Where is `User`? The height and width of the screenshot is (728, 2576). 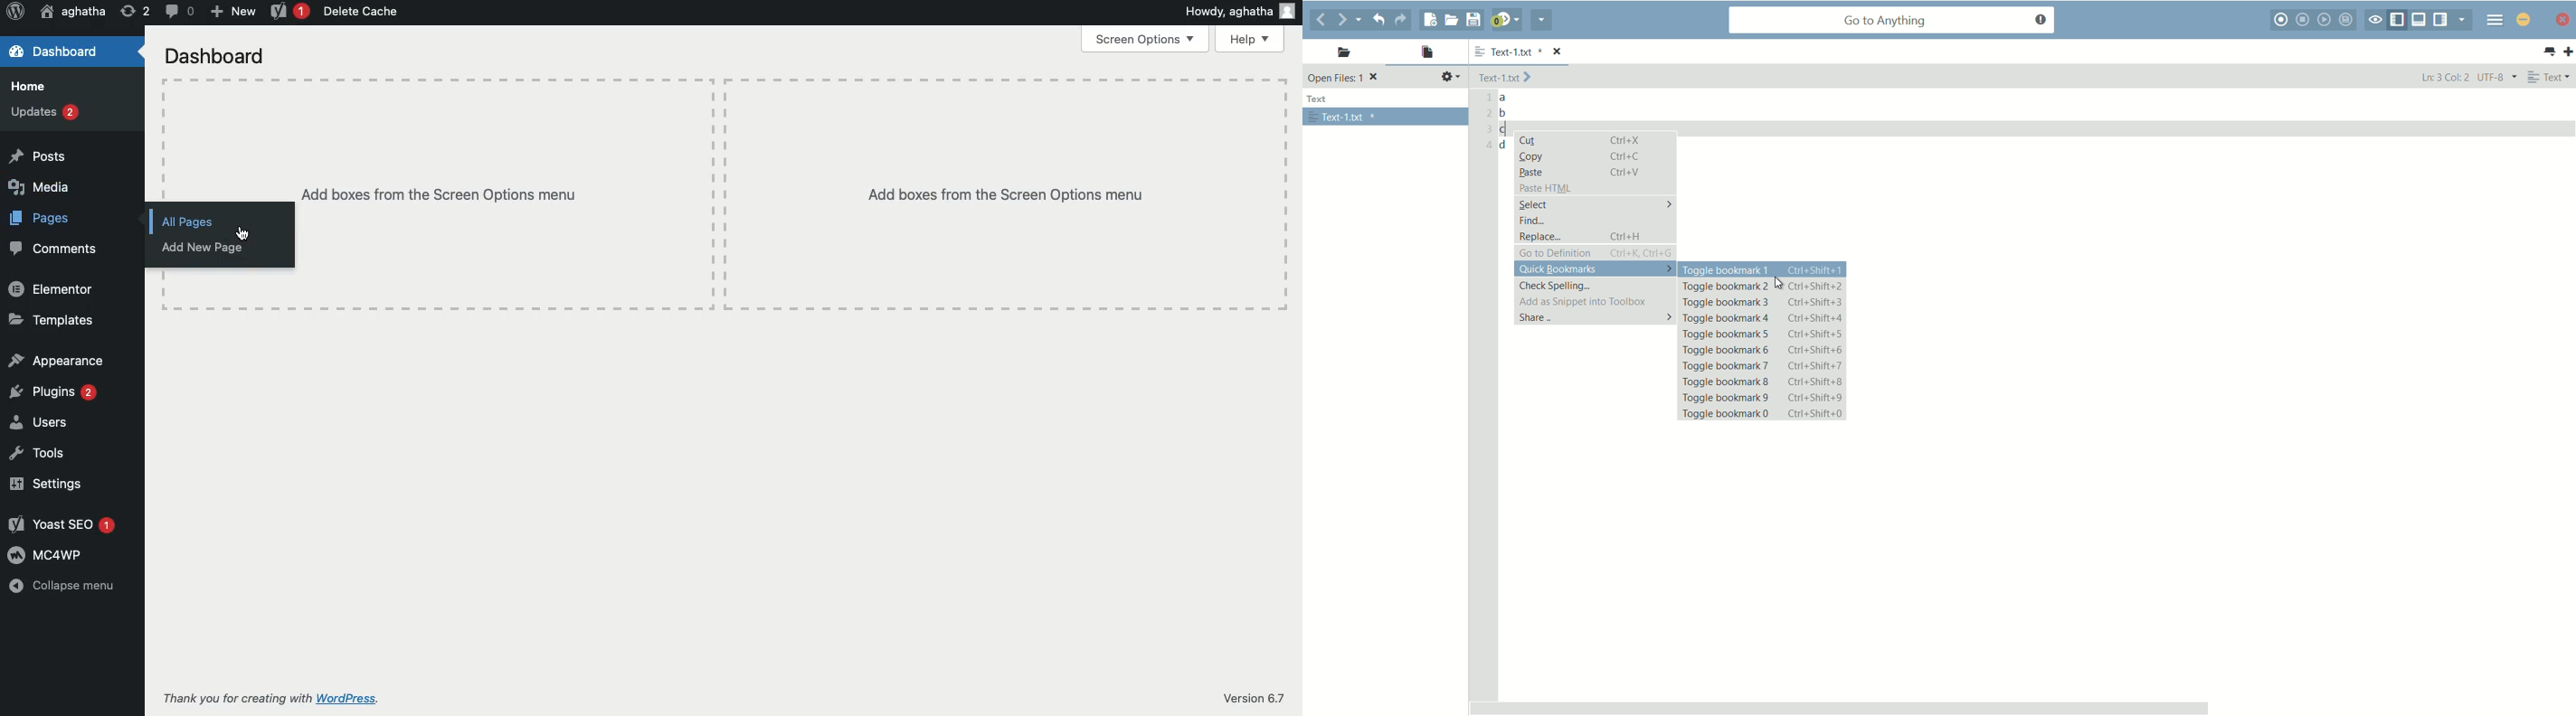
User is located at coordinates (72, 12).